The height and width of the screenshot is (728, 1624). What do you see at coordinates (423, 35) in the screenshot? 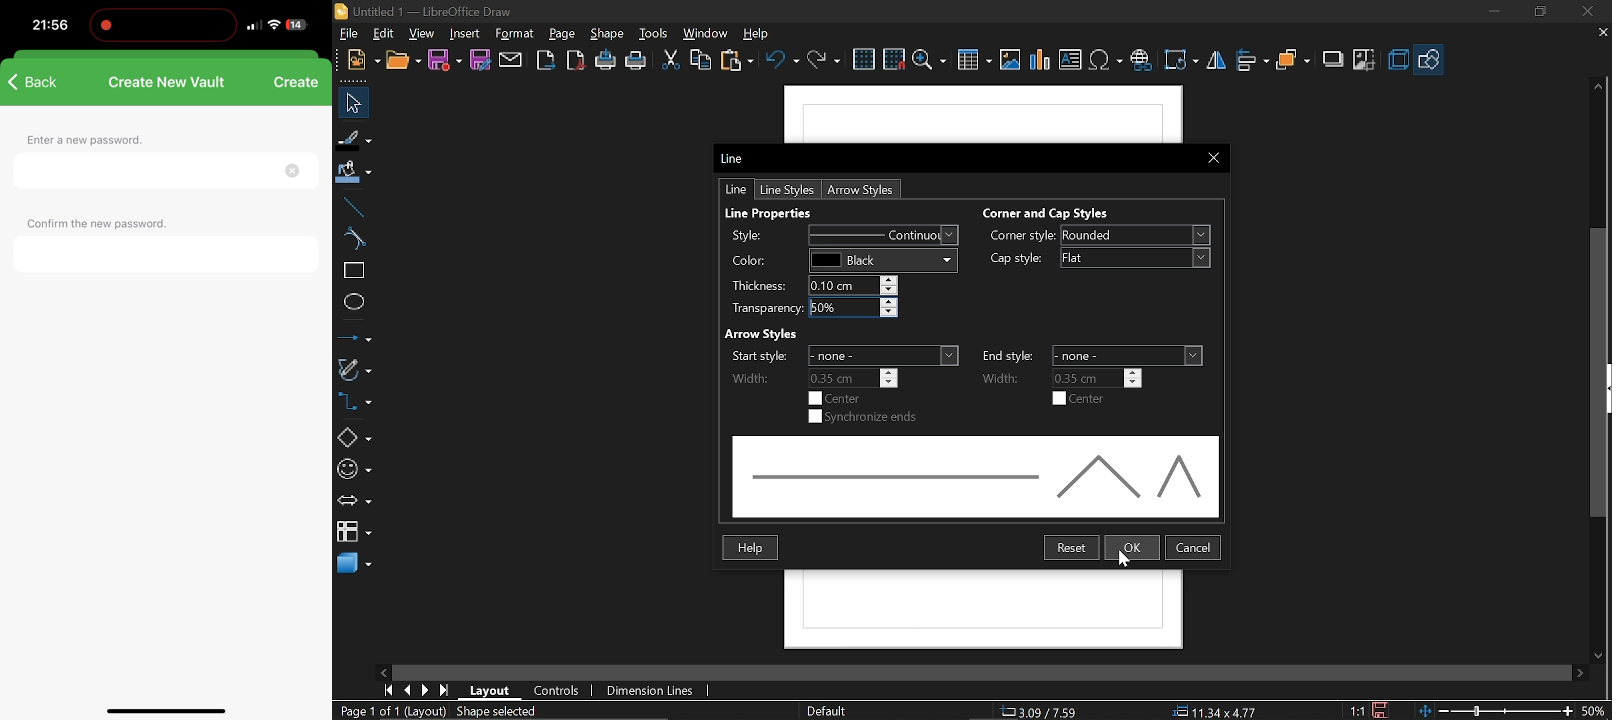
I see `view` at bounding box center [423, 35].